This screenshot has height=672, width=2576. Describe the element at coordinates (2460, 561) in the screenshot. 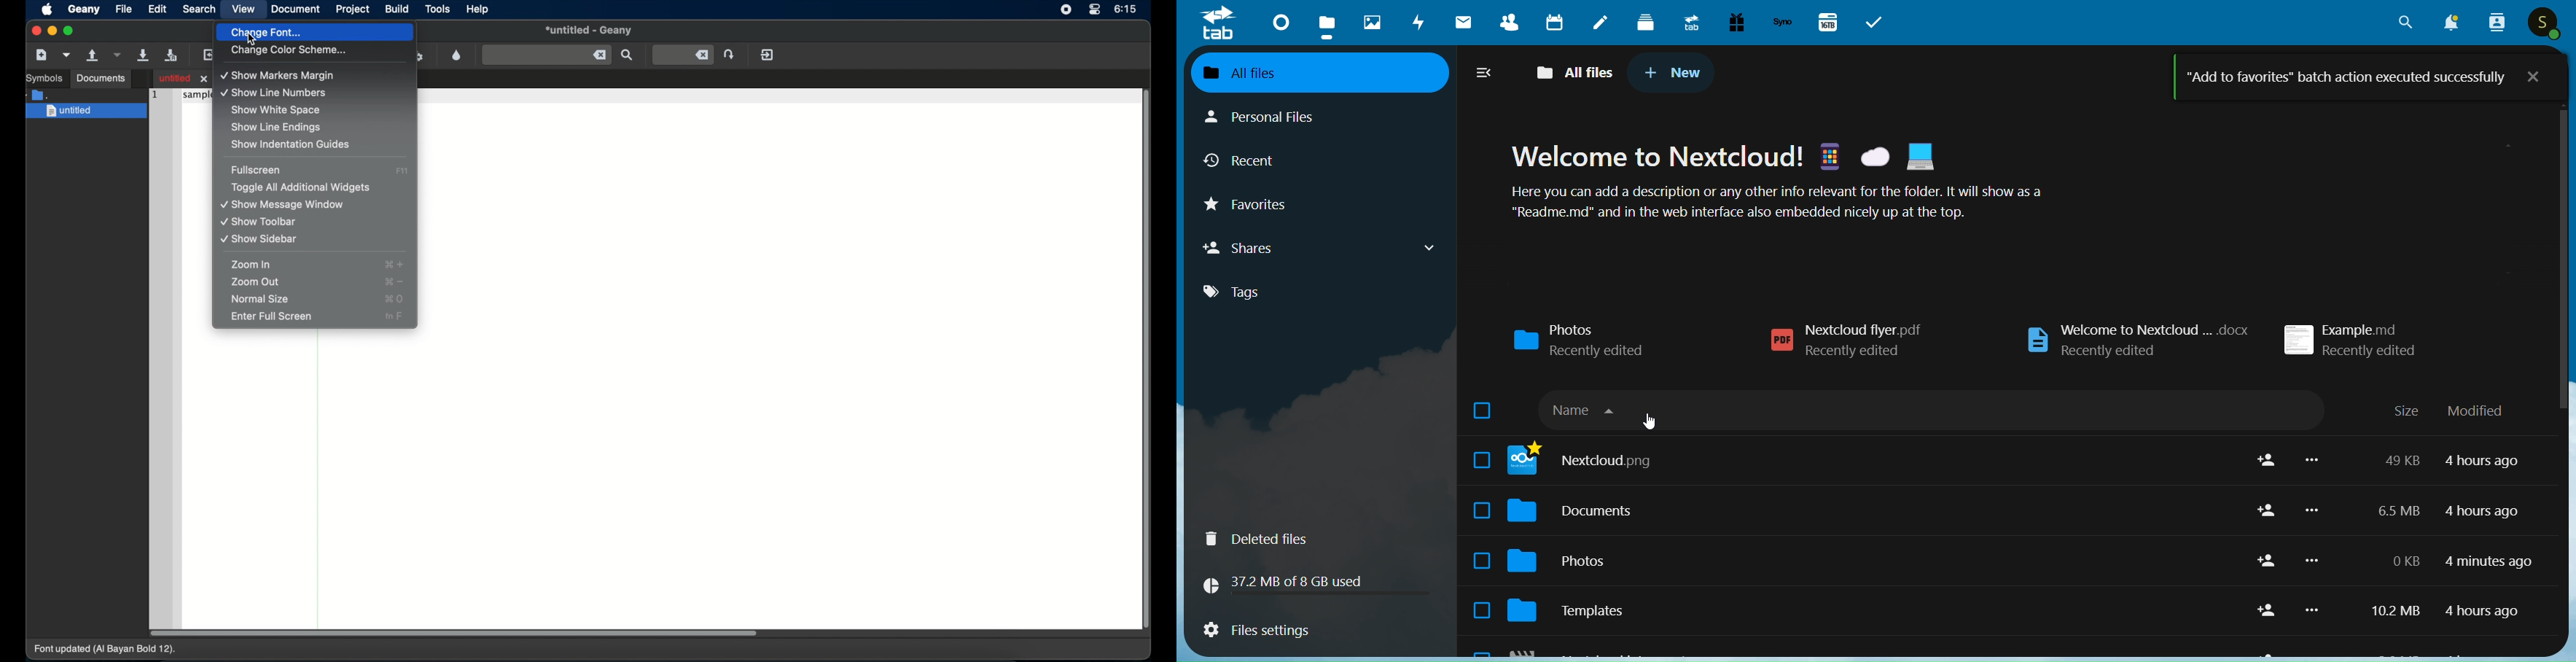

I see `0KB 4 minutes ago` at that location.